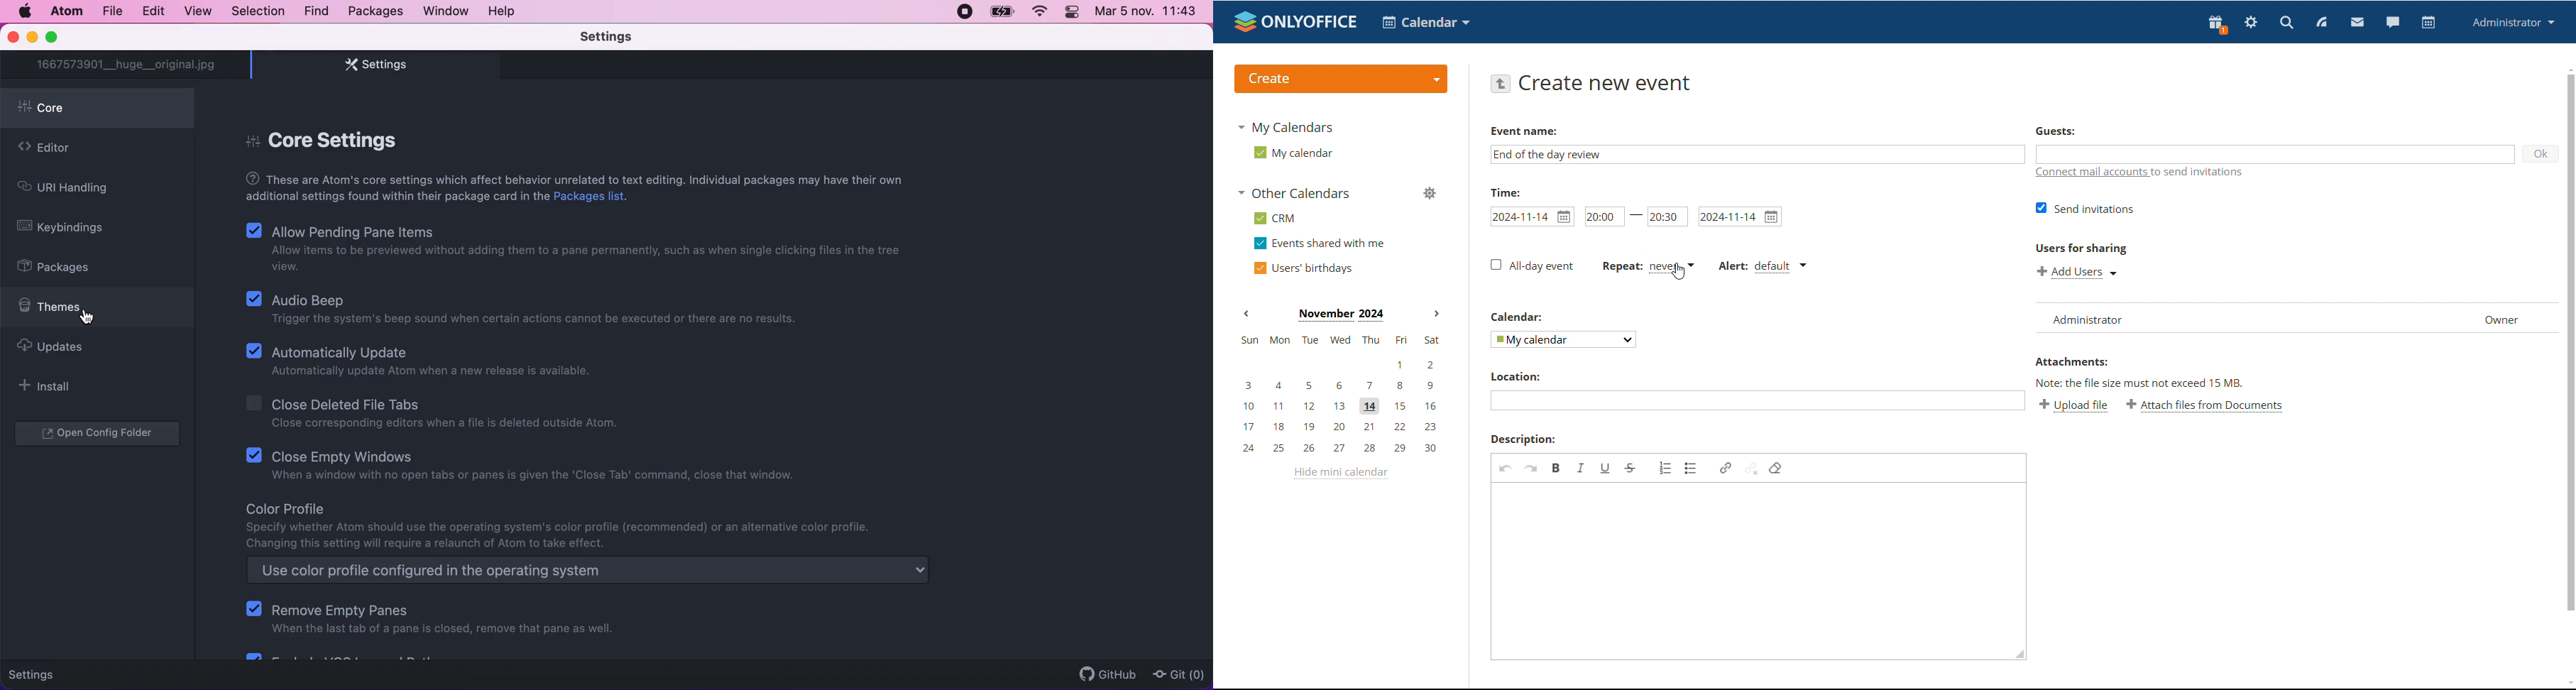 The height and width of the screenshot is (700, 2576). Describe the element at coordinates (1608, 83) in the screenshot. I see `create new event` at that location.